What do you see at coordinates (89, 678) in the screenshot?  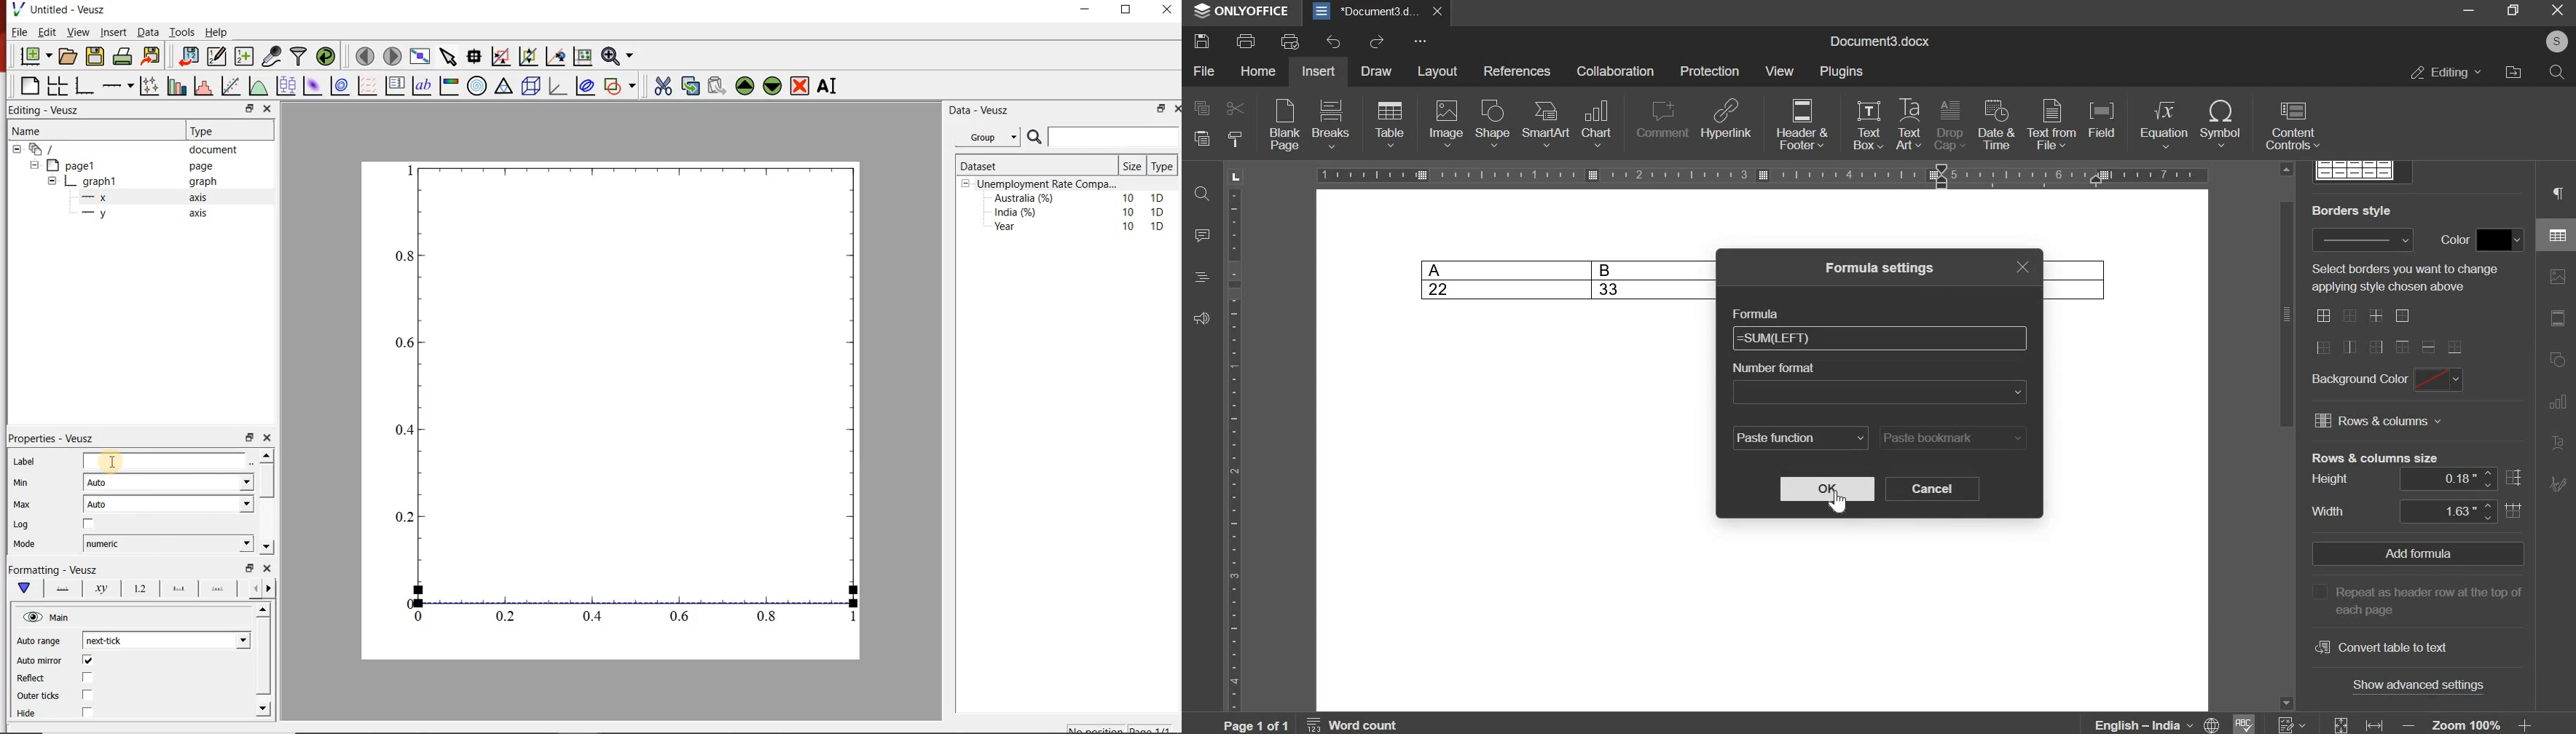 I see `checkbox` at bounding box center [89, 678].